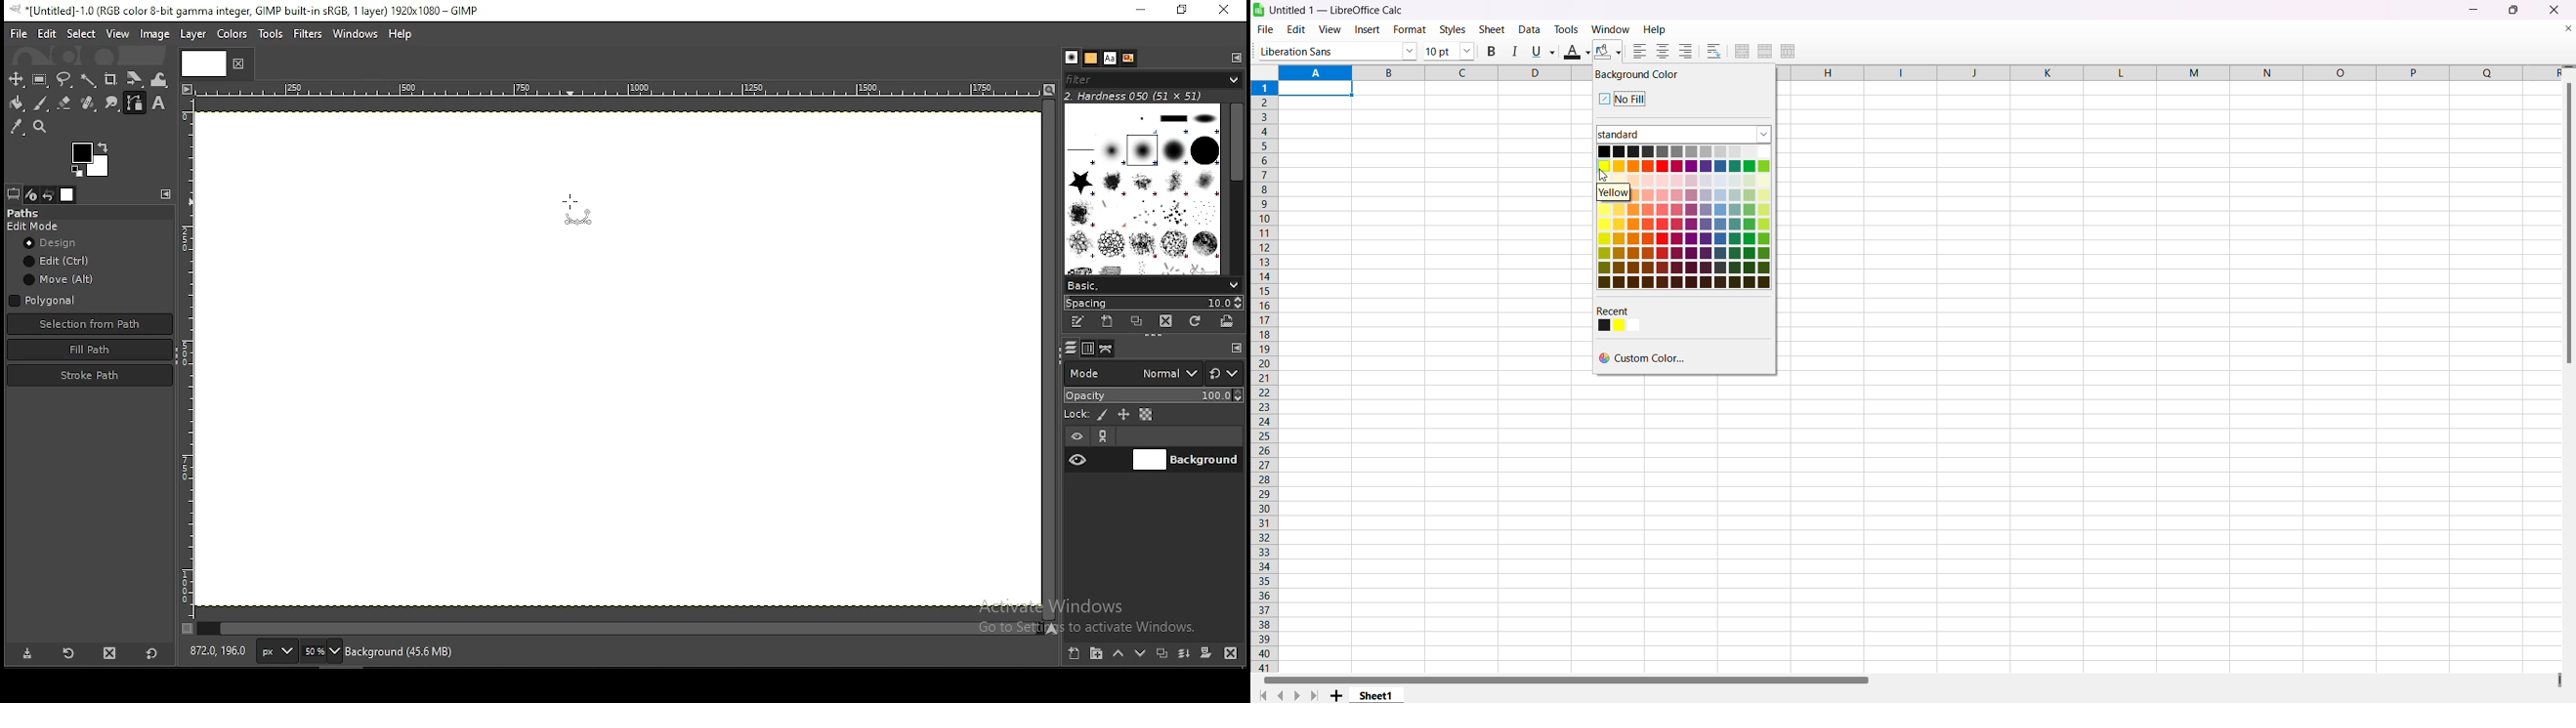 Image resolution: width=2576 pixels, height=728 pixels. What do you see at coordinates (39, 103) in the screenshot?
I see `paintbrush tool` at bounding box center [39, 103].